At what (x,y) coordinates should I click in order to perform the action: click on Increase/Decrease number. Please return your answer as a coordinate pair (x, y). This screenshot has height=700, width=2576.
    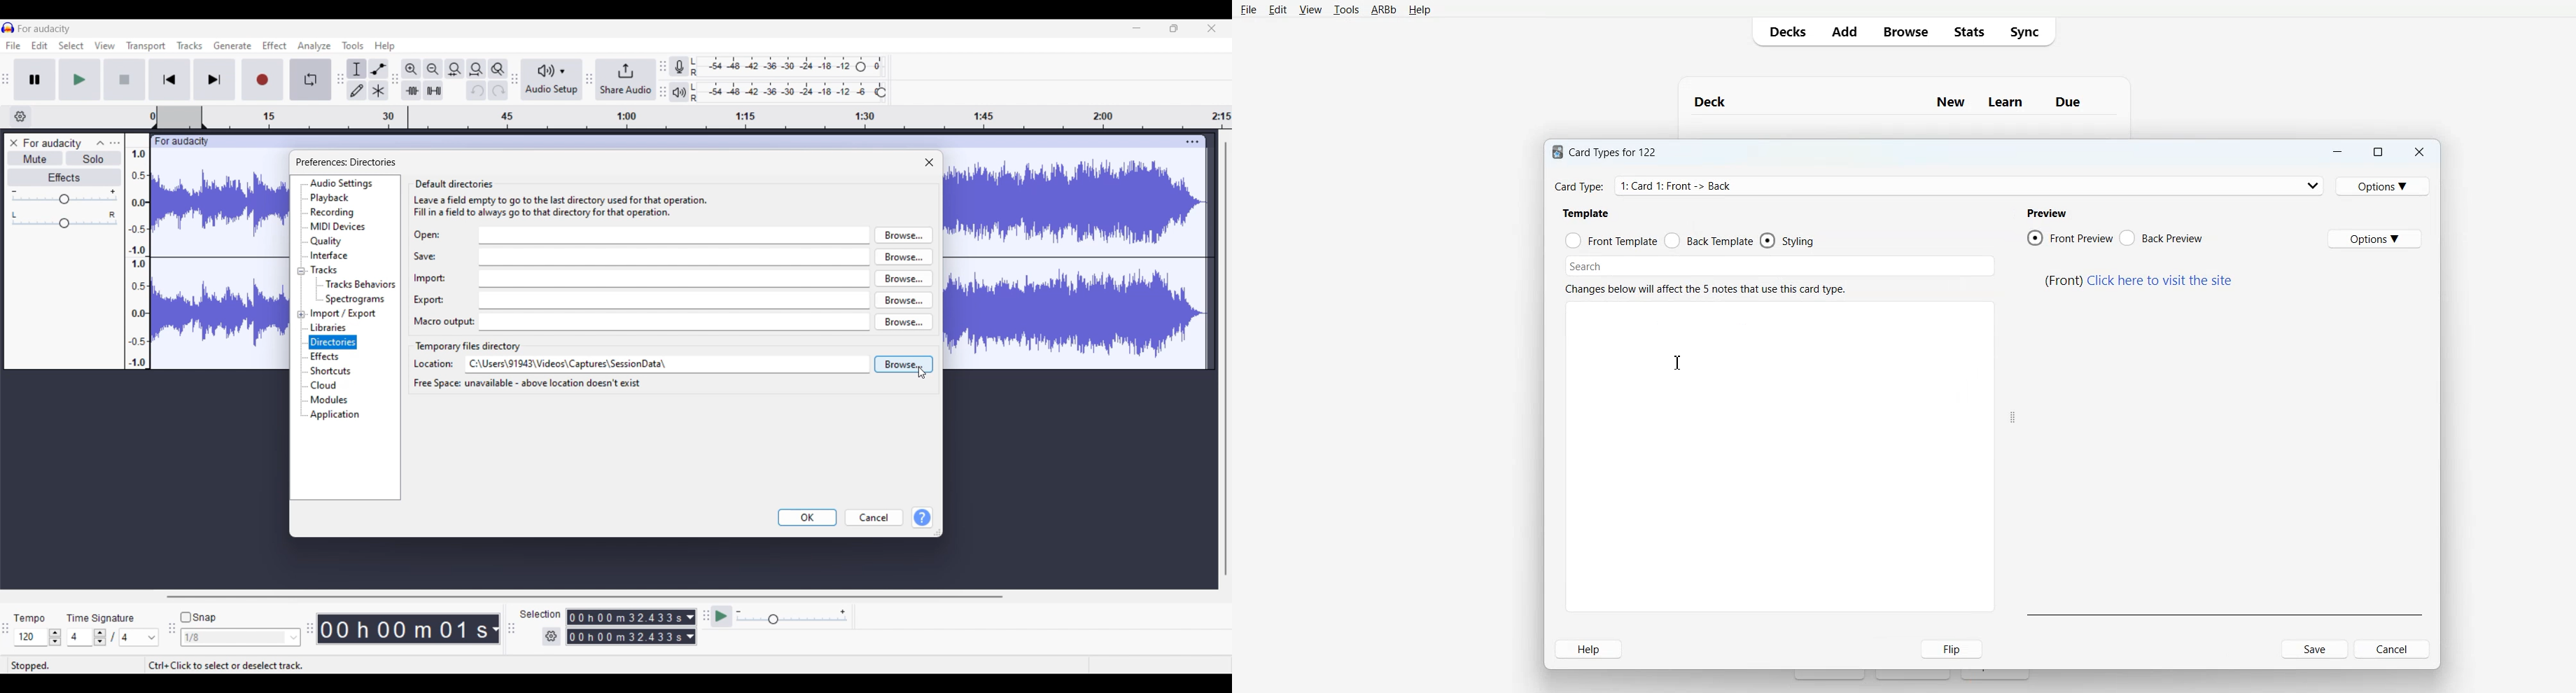
    Looking at the image, I should click on (100, 637).